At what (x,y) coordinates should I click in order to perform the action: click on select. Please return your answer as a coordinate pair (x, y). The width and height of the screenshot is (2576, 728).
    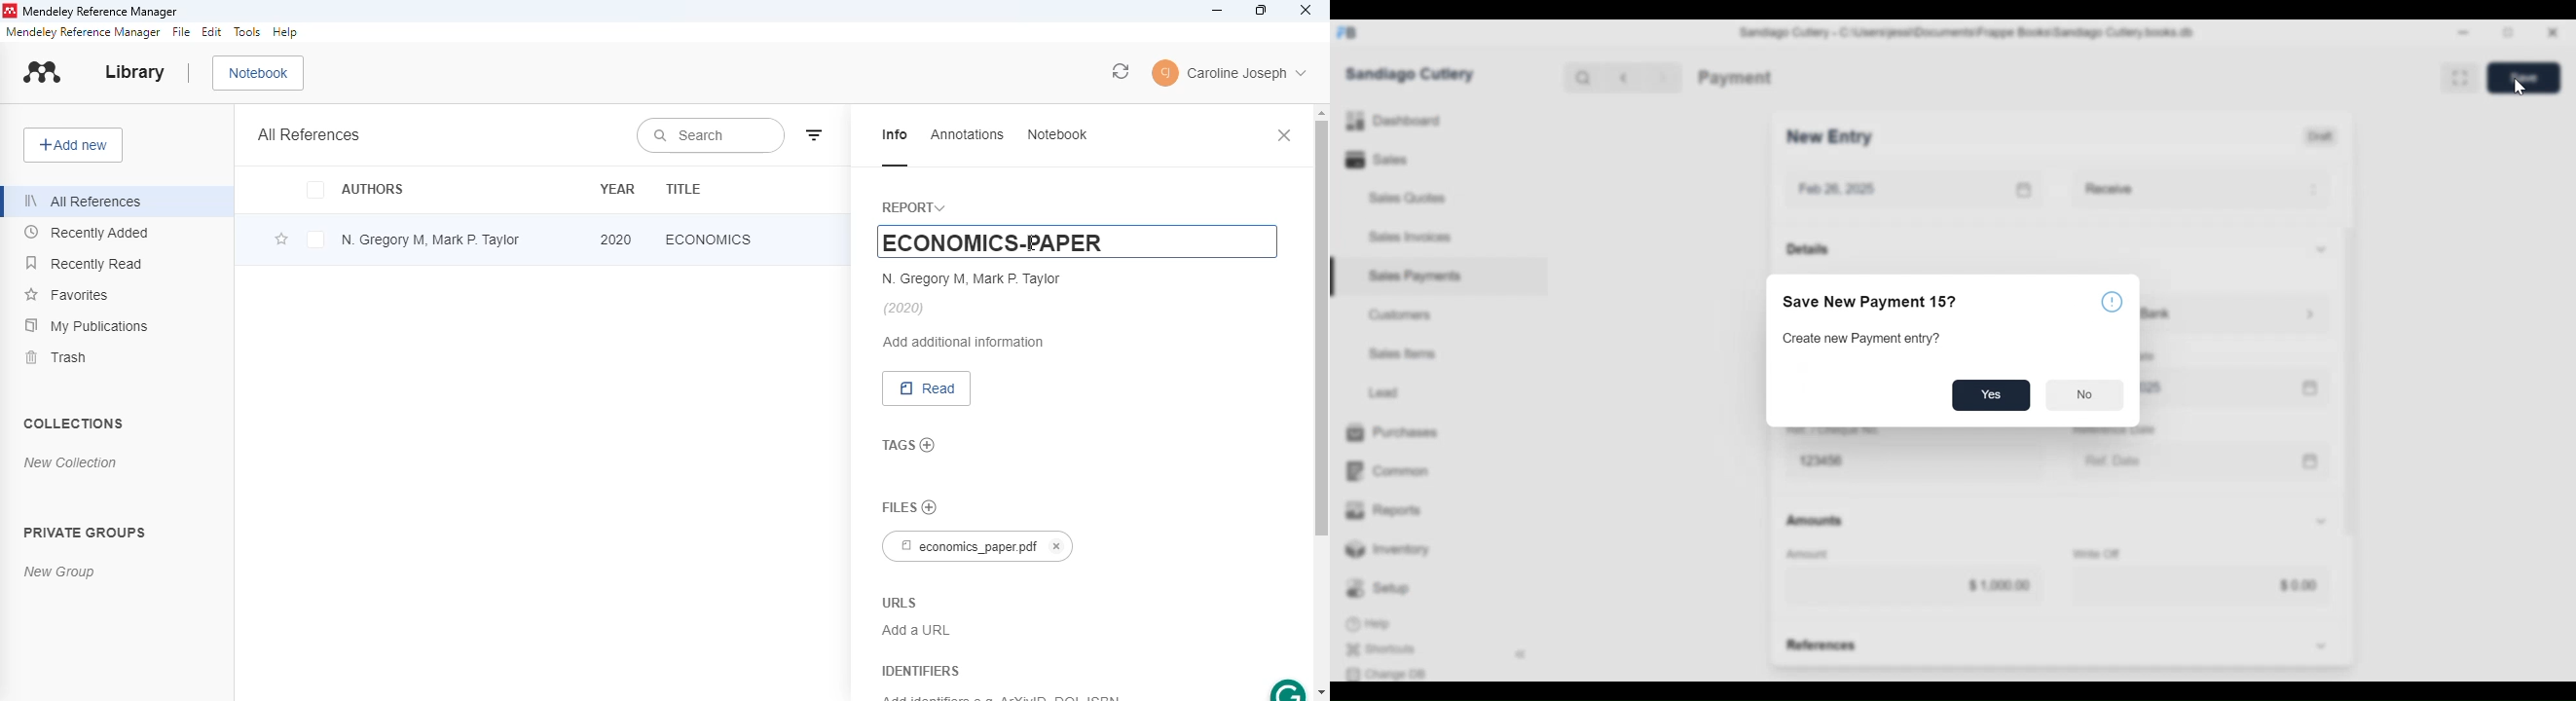
    Looking at the image, I should click on (315, 240).